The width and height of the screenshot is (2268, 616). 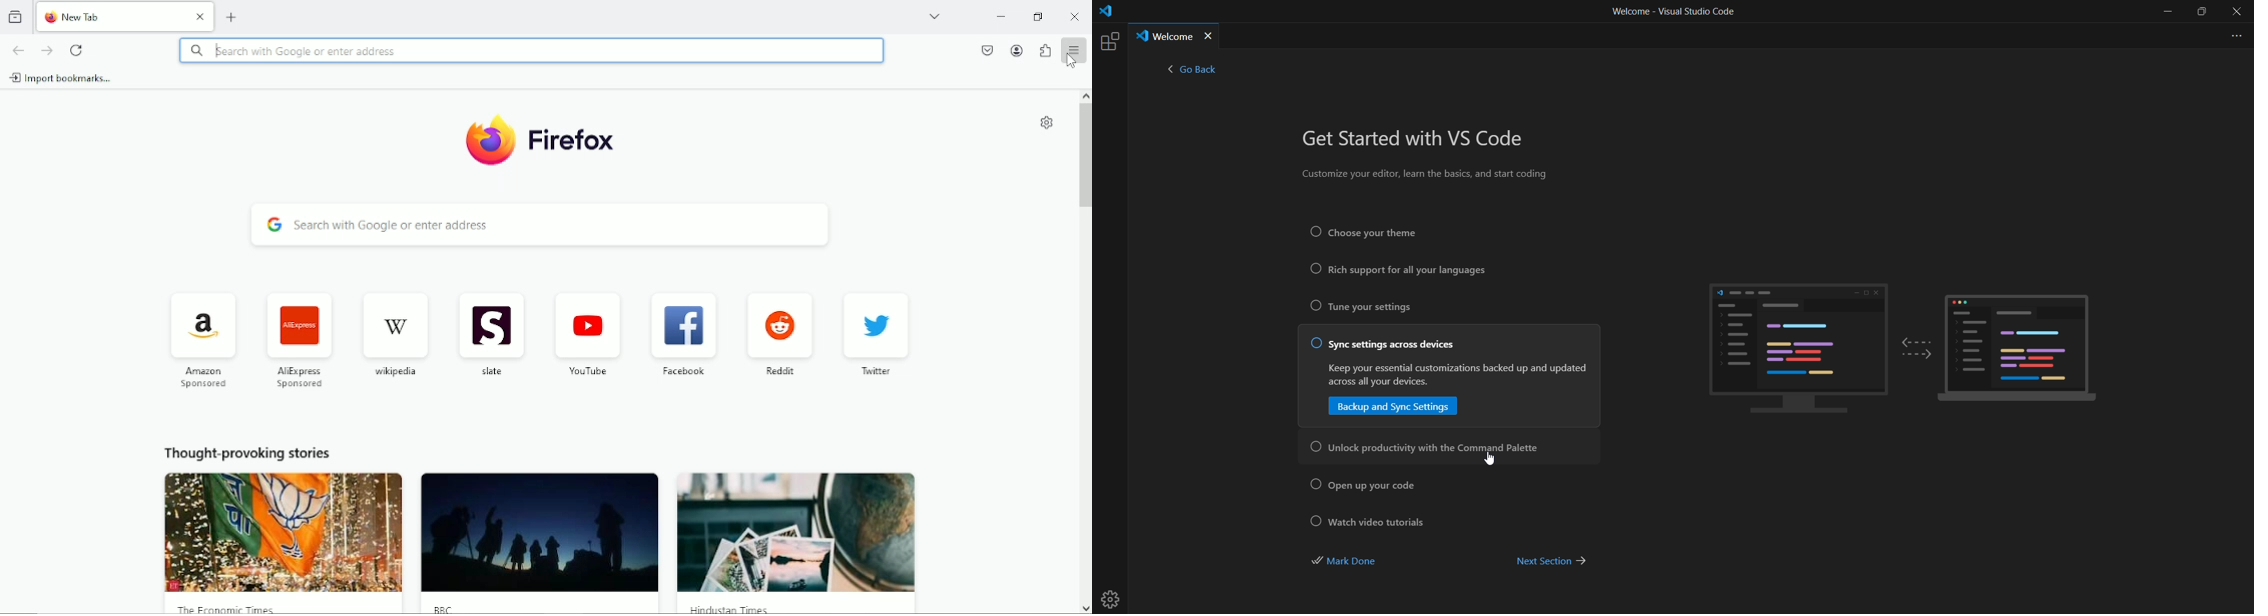 I want to click on Close, so click(x=201, y=17).